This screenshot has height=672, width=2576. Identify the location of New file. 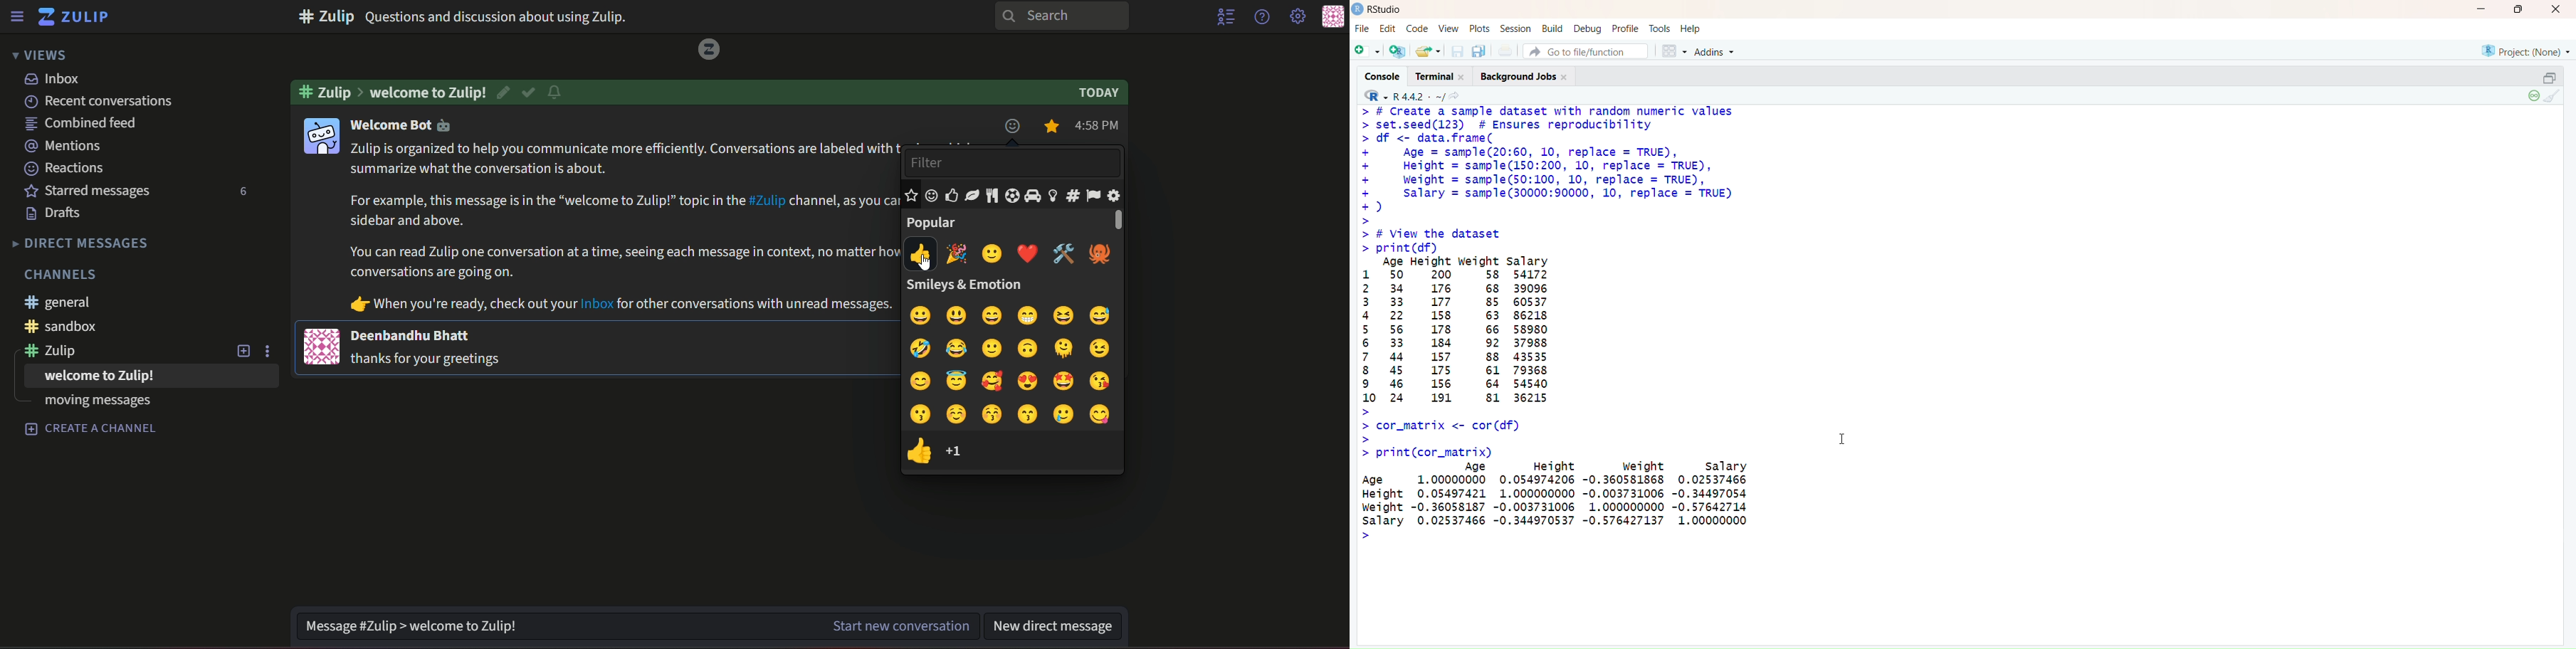
(1367, 49).